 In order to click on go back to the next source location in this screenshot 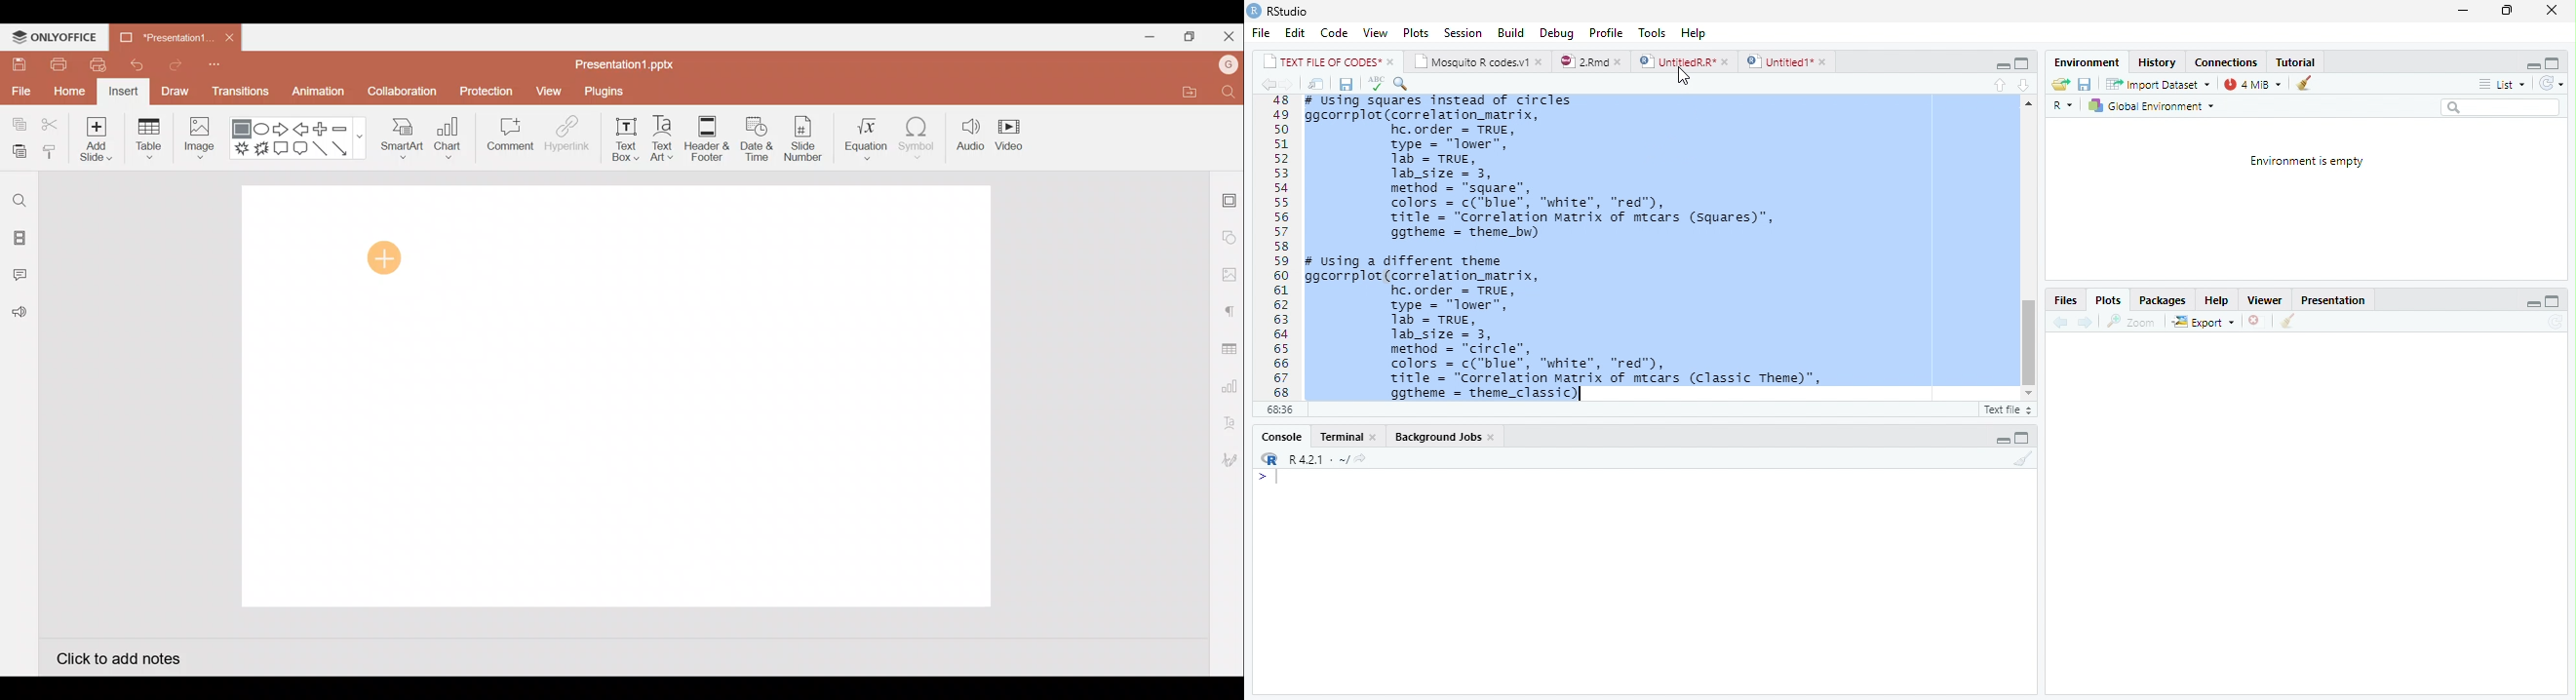, I will do `click(1293, 85)`.